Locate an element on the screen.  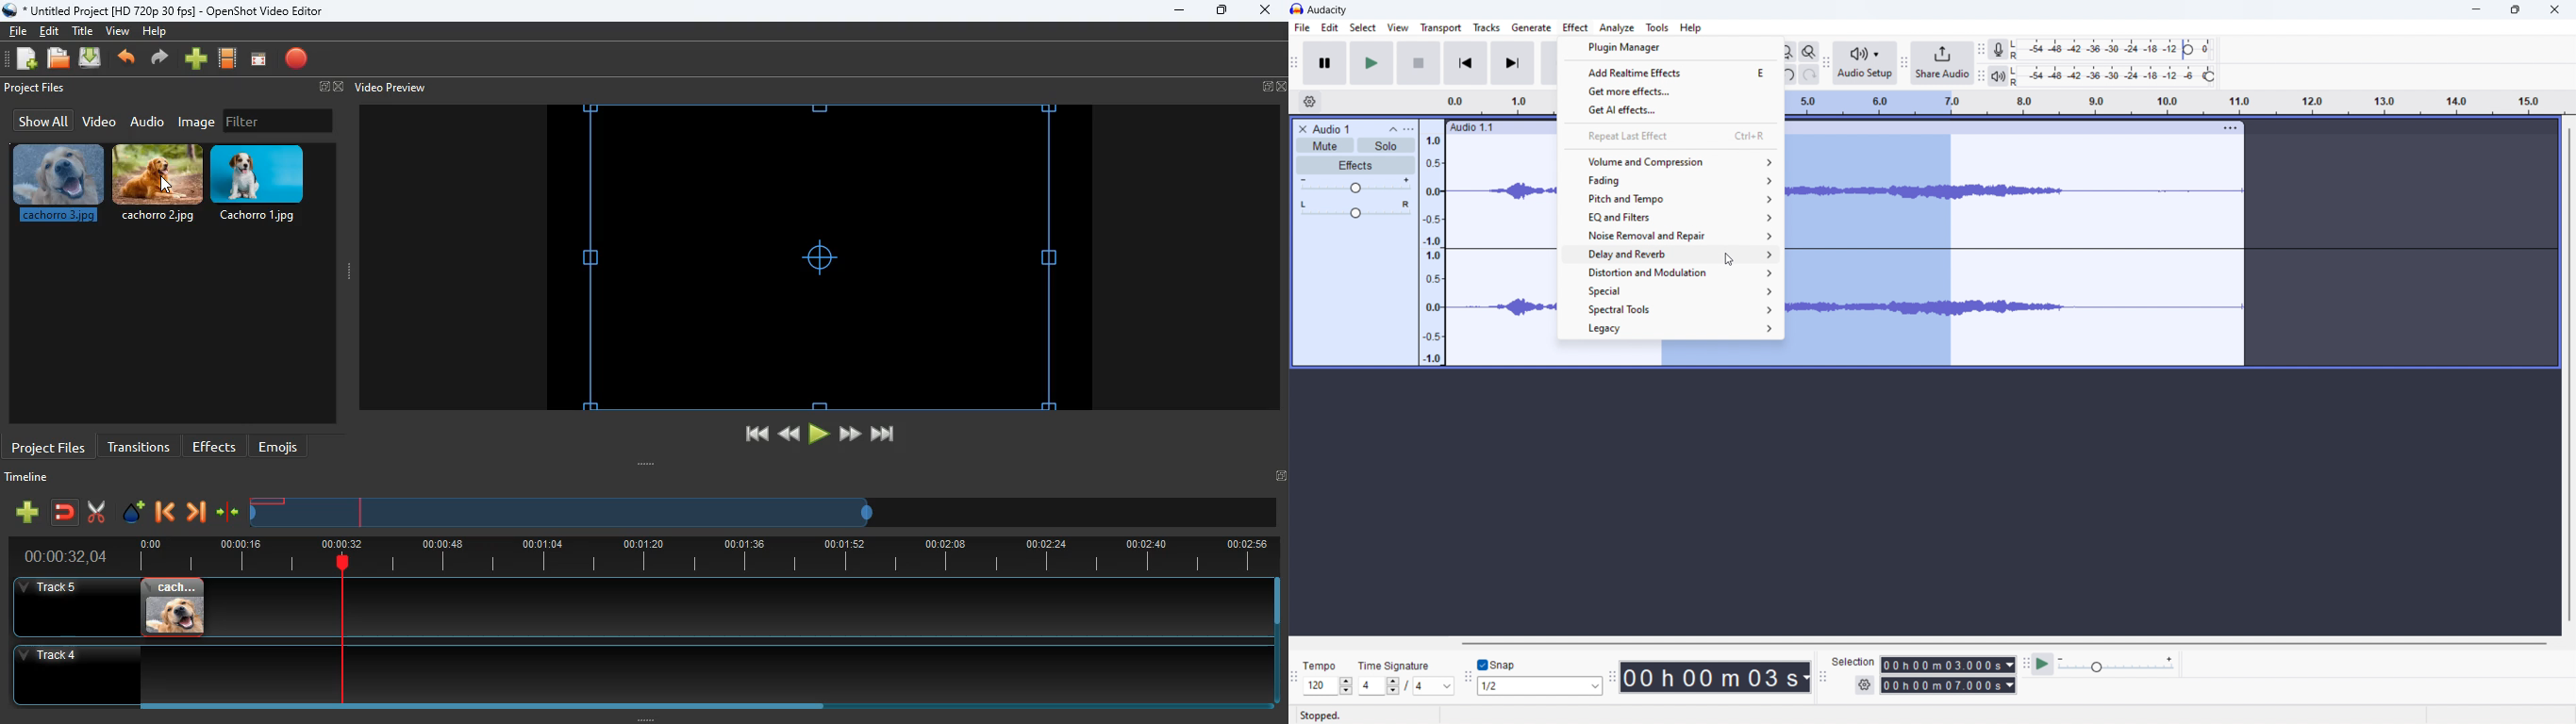
zoom toggle is located at coordinates (1810, 52).